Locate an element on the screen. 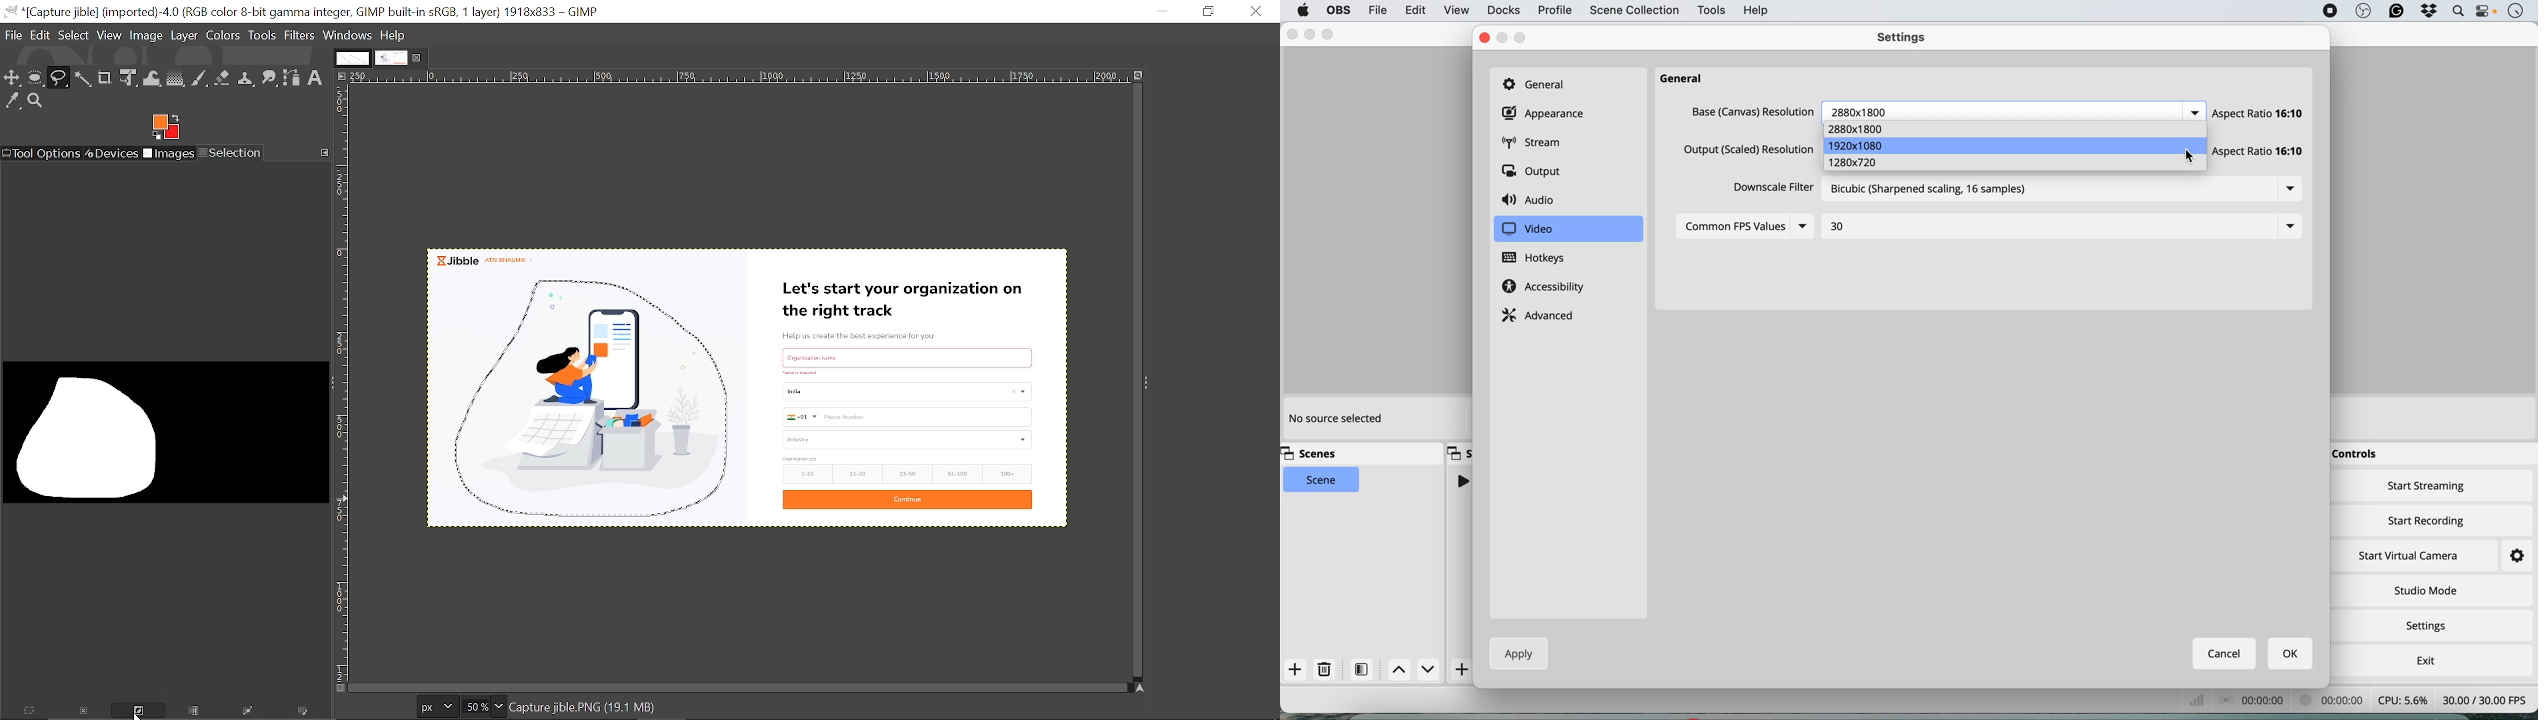 The image size is (2548, 728). edit is located at coordinates (1413, 10).